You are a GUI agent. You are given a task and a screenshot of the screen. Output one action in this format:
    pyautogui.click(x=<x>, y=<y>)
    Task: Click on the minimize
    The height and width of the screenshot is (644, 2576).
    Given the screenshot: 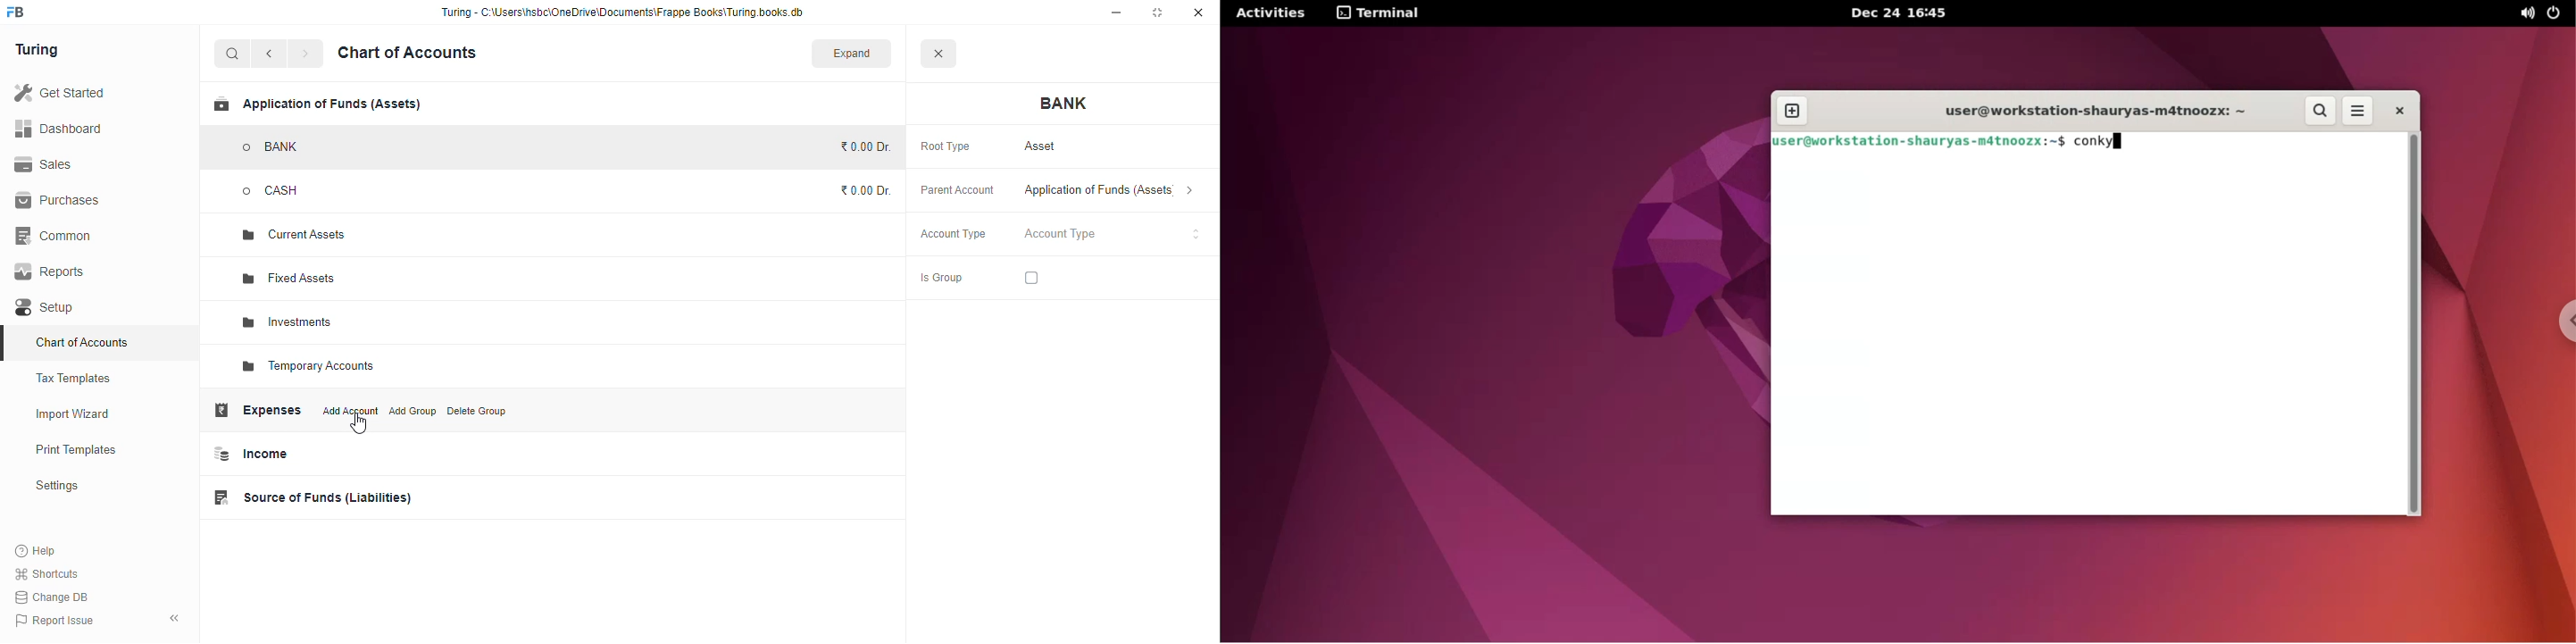 What is the action you would take?
    pyautogui.click(x=1116, y=13)
    